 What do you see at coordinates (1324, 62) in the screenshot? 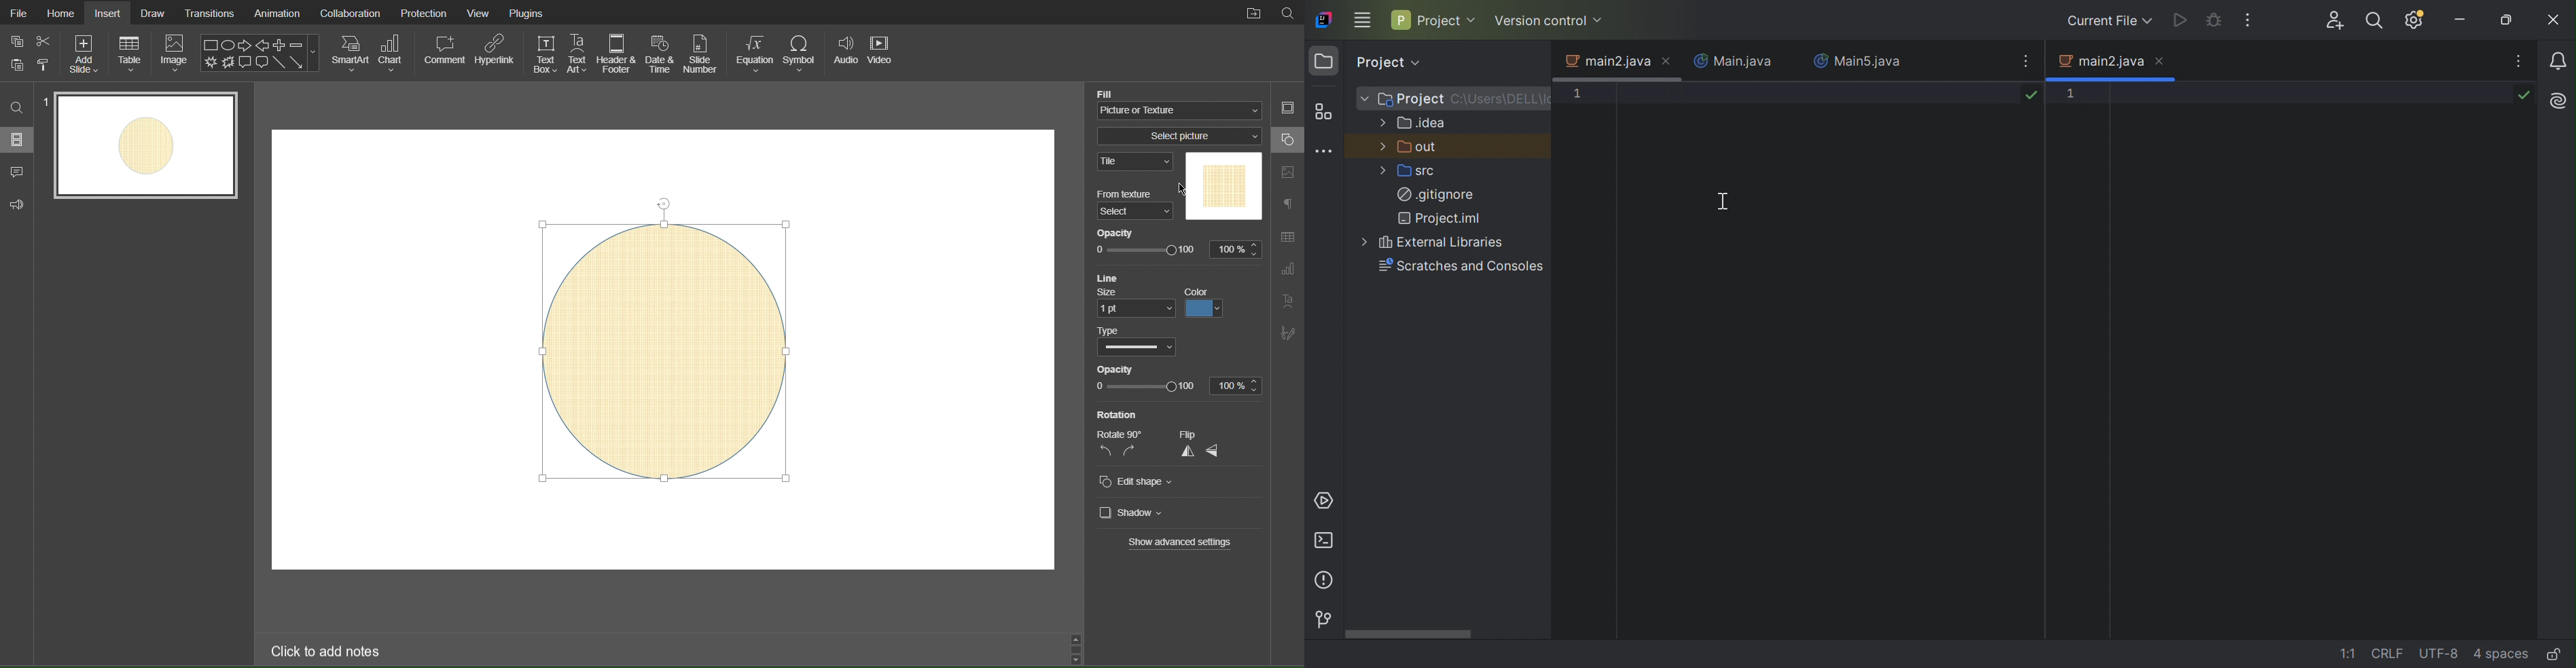
I see `Project icon` at bounding box center [1324, 62].